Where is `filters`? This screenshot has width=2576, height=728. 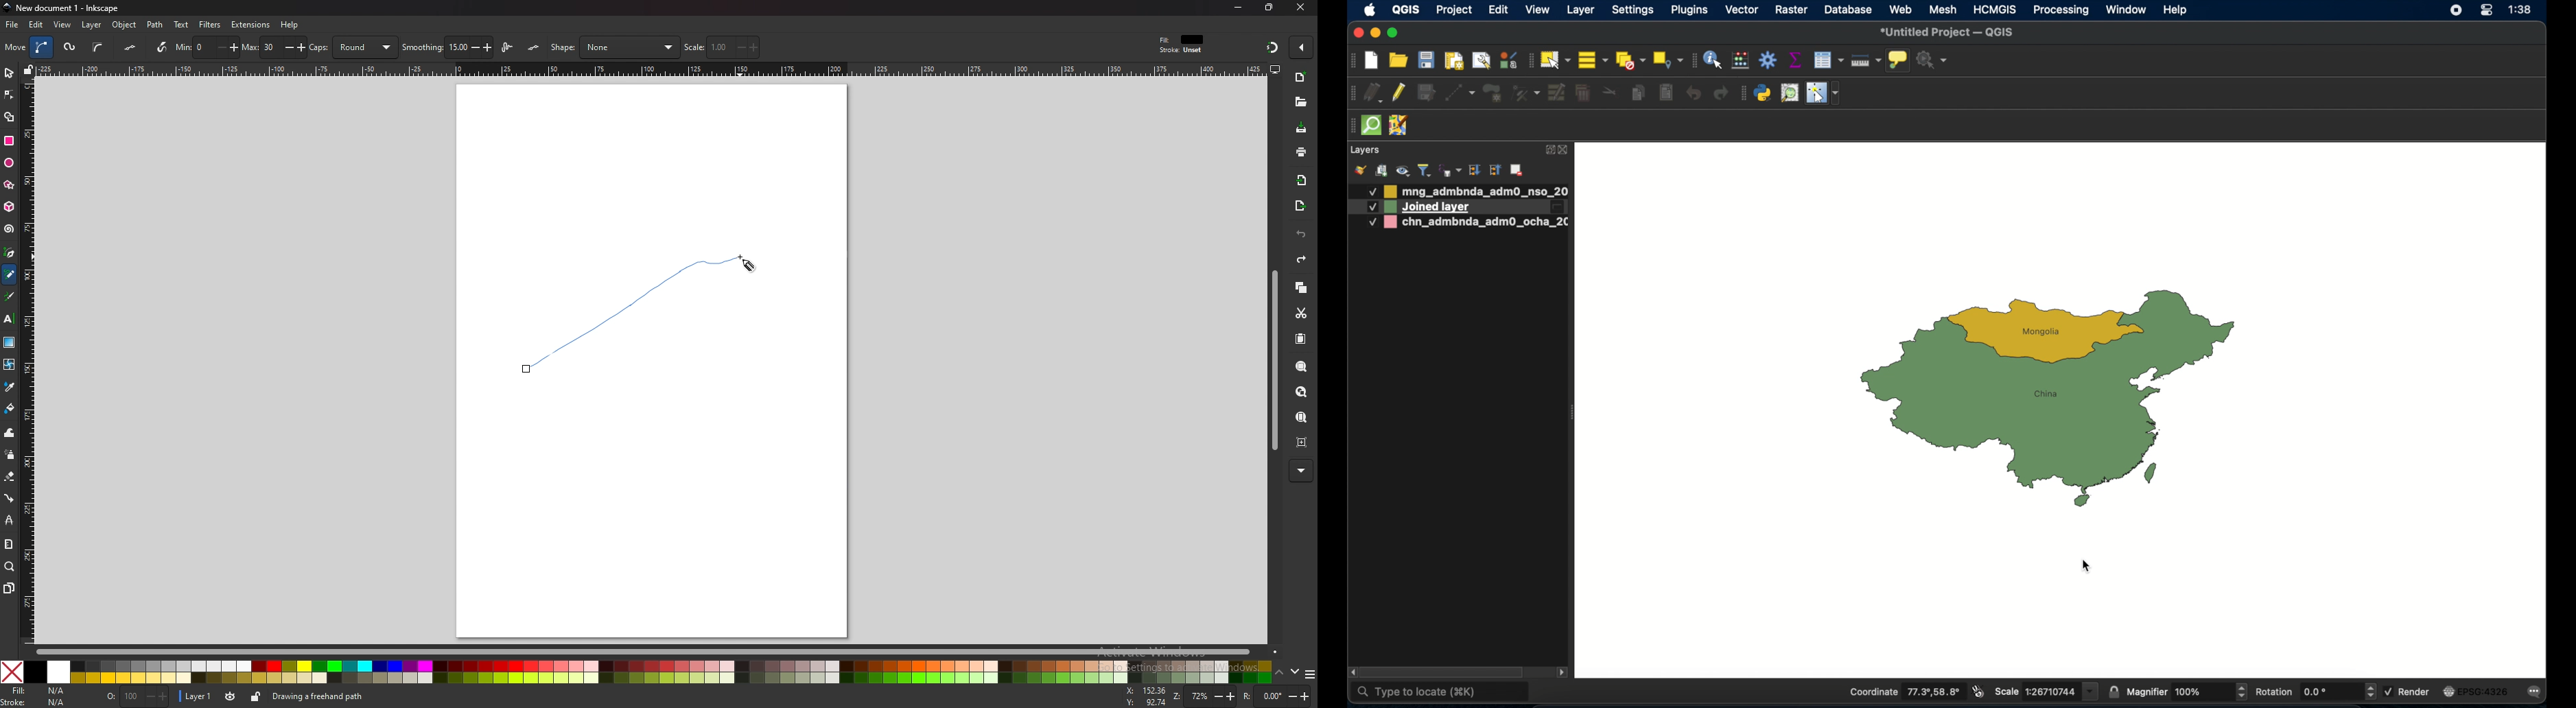 filters is located at coordinates (209, 25).